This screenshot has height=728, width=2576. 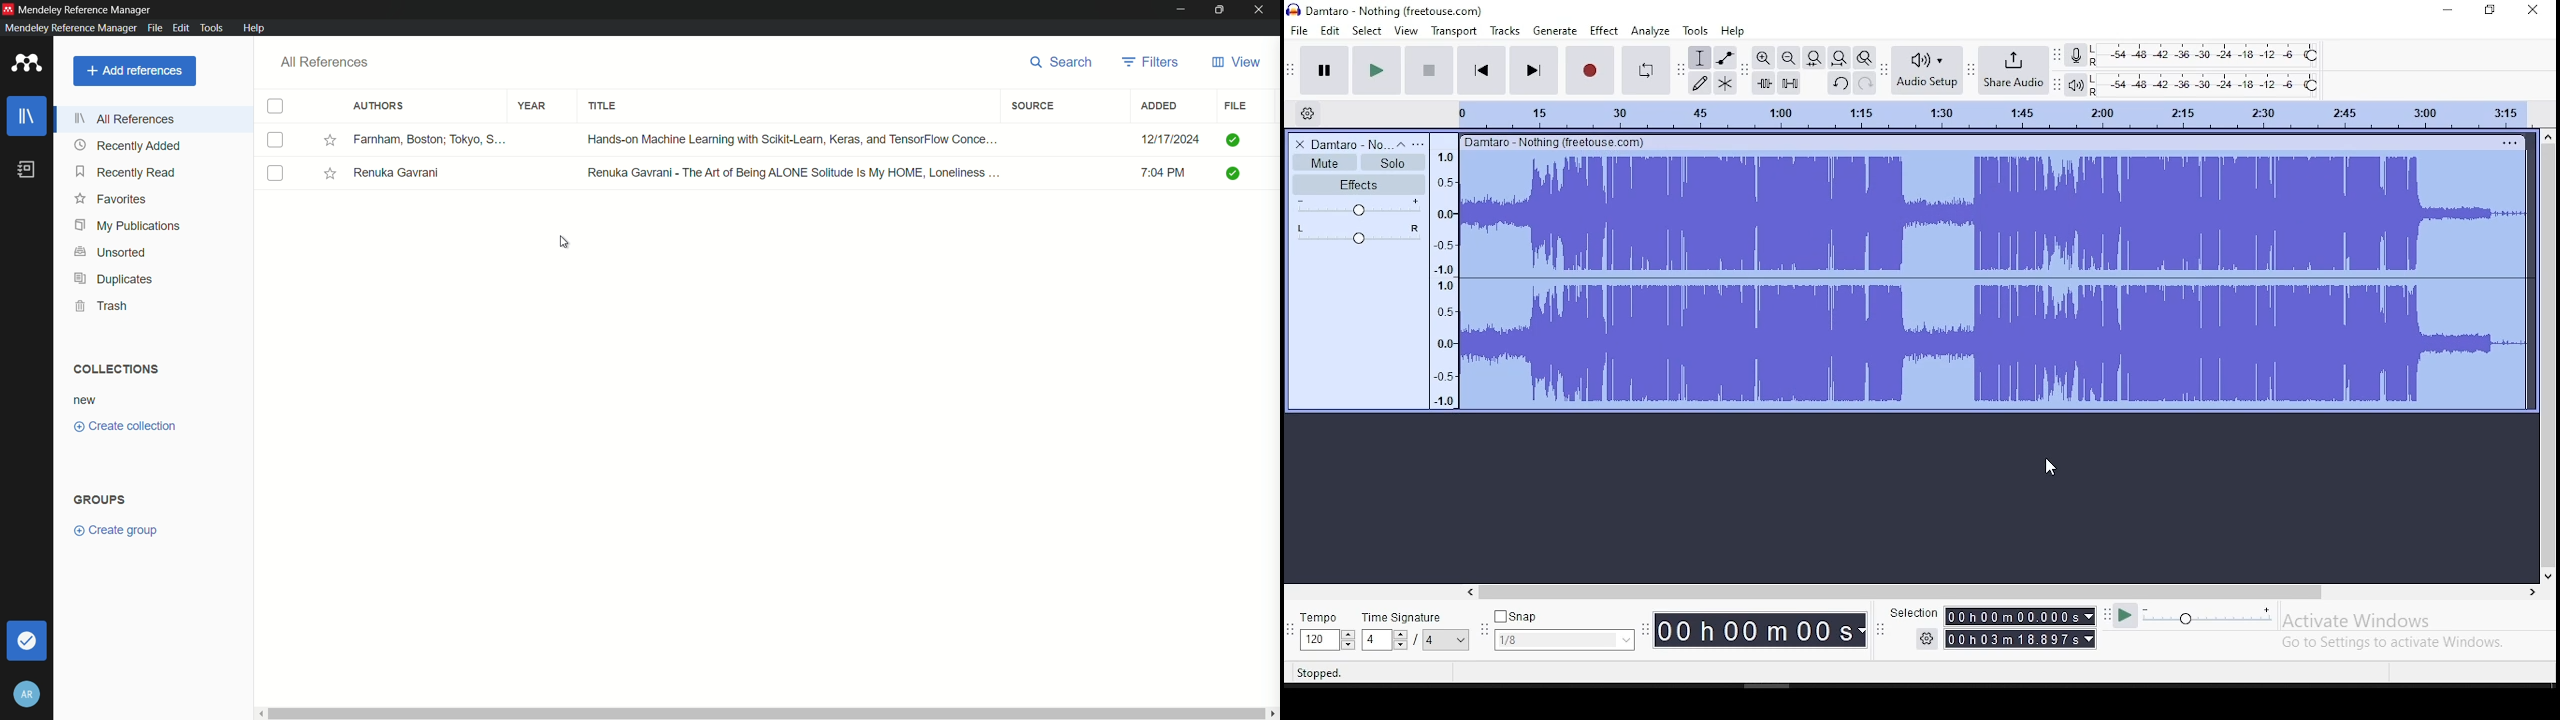 What do you see at coordinates (1453, 30) in the screenshot?
I see `transport` at bounding box center [1453, 30].